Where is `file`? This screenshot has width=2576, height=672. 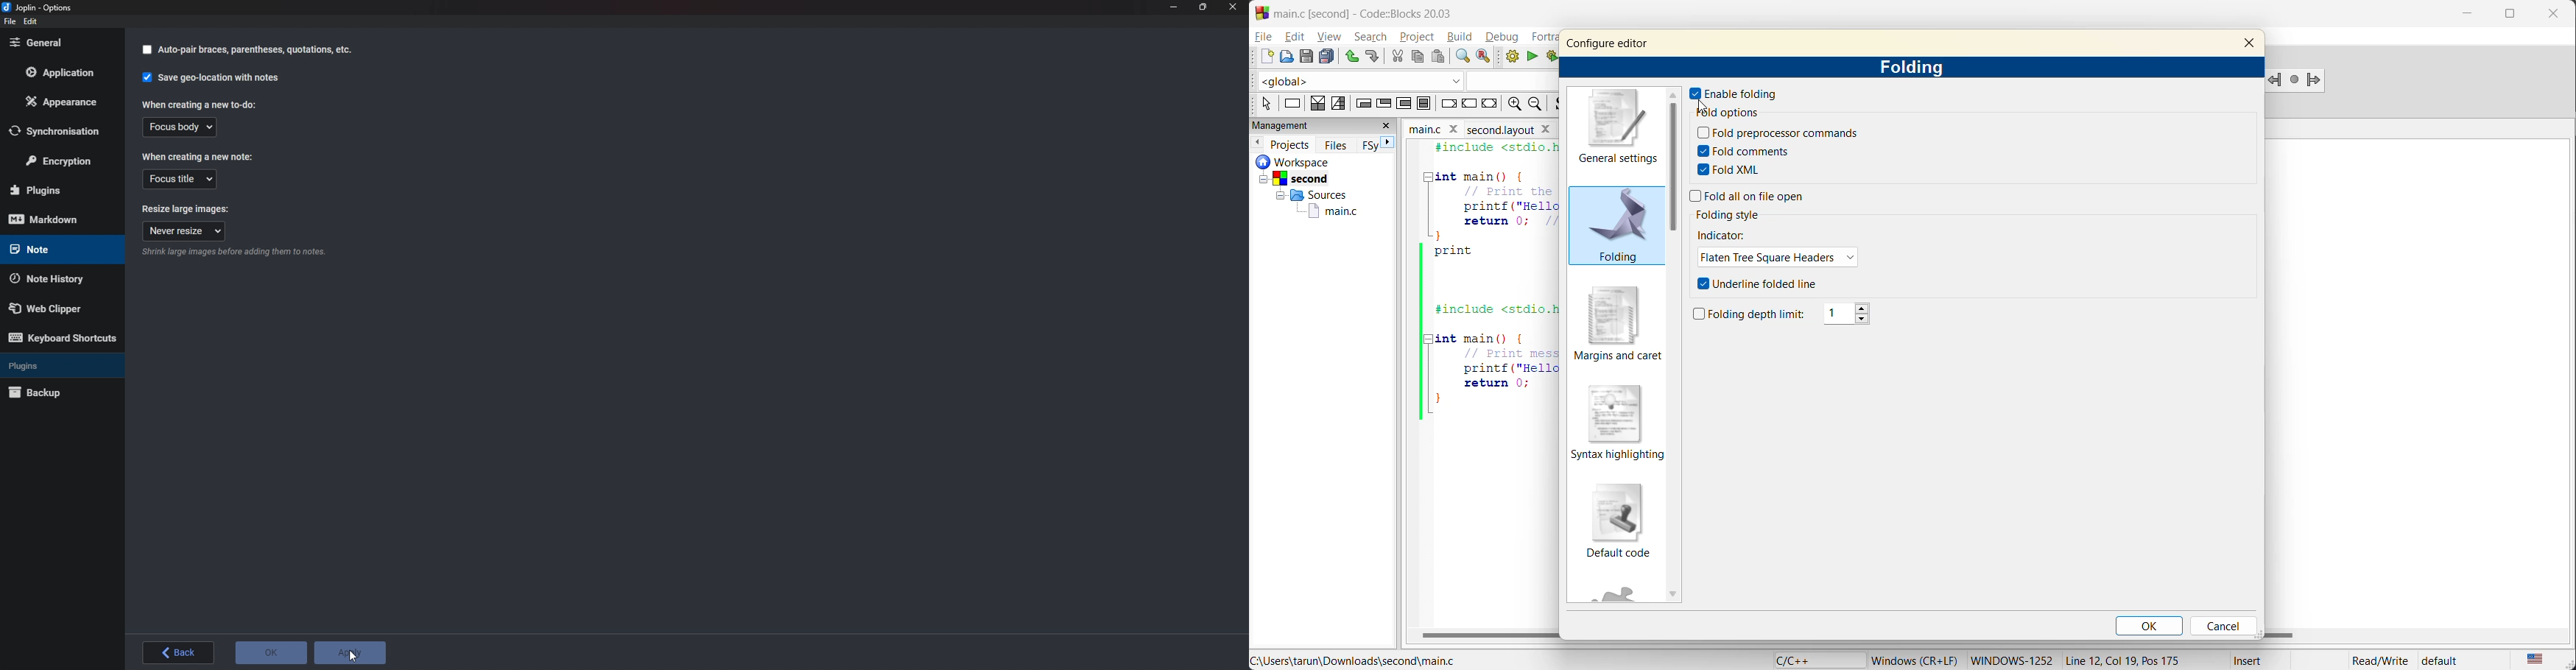 file is located at coordinates (1263, 38).